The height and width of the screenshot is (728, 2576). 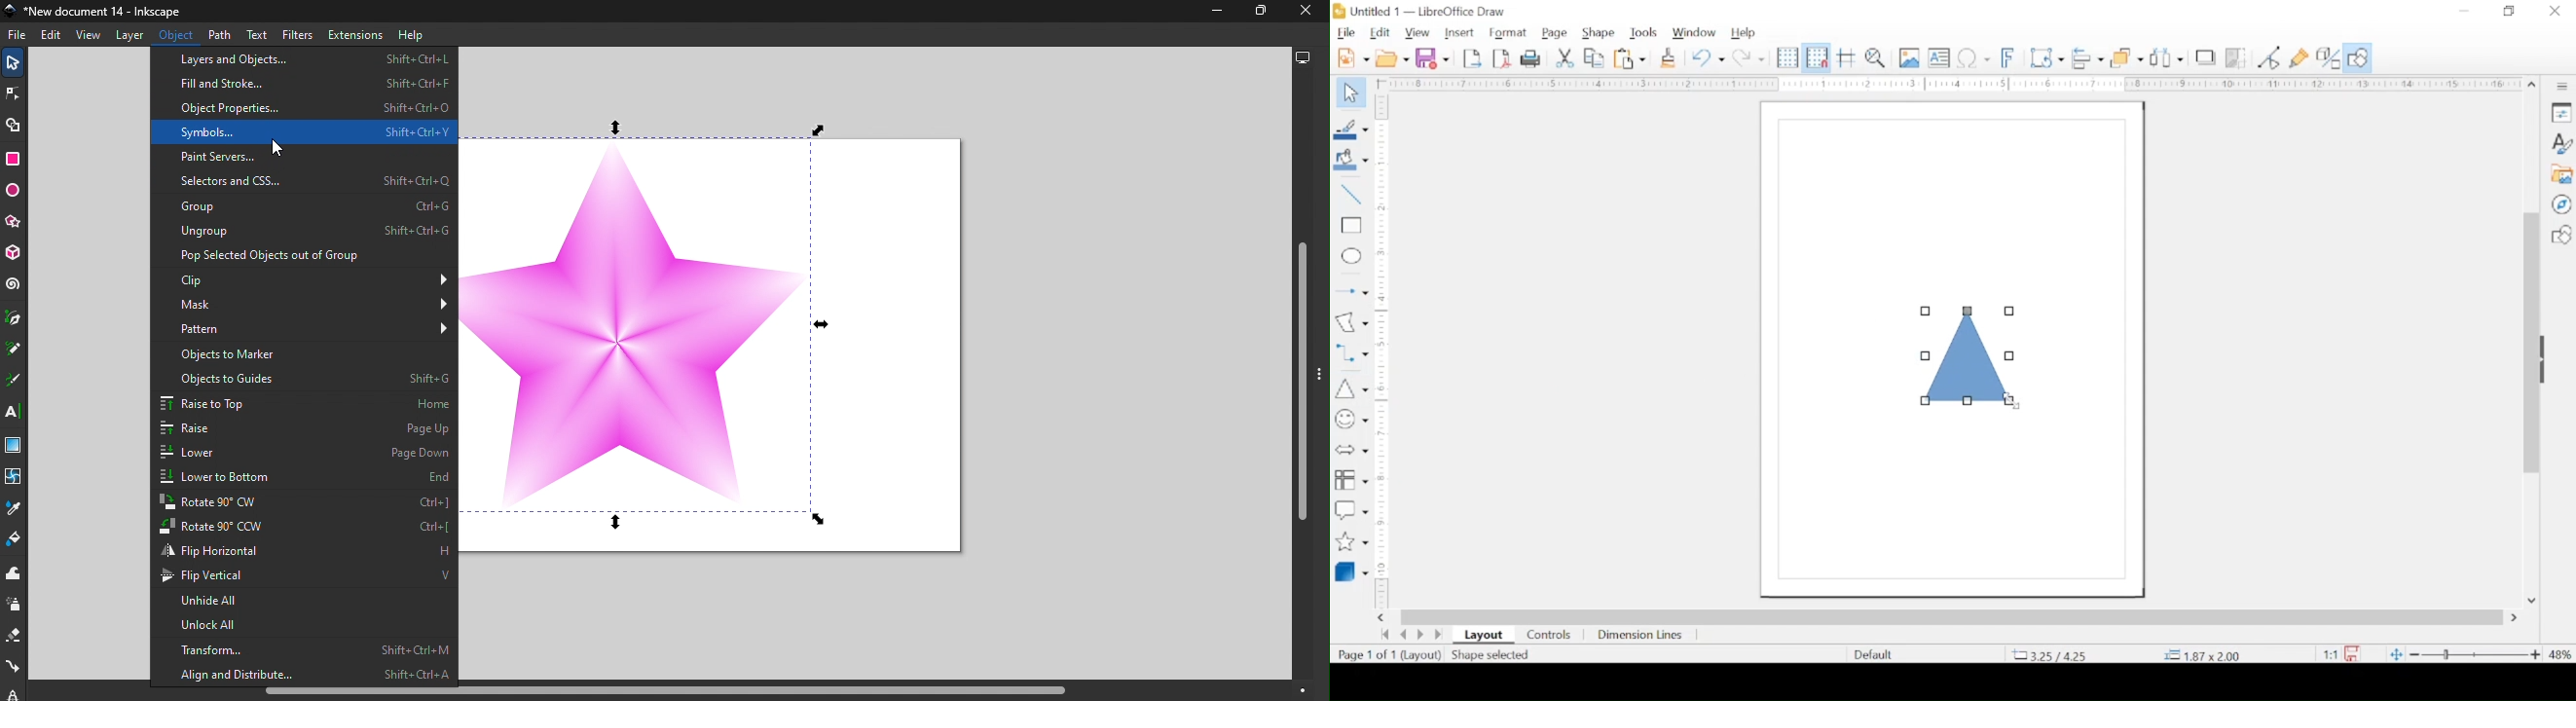 I want to click on Layers and objects, so click(x=305, y=60).